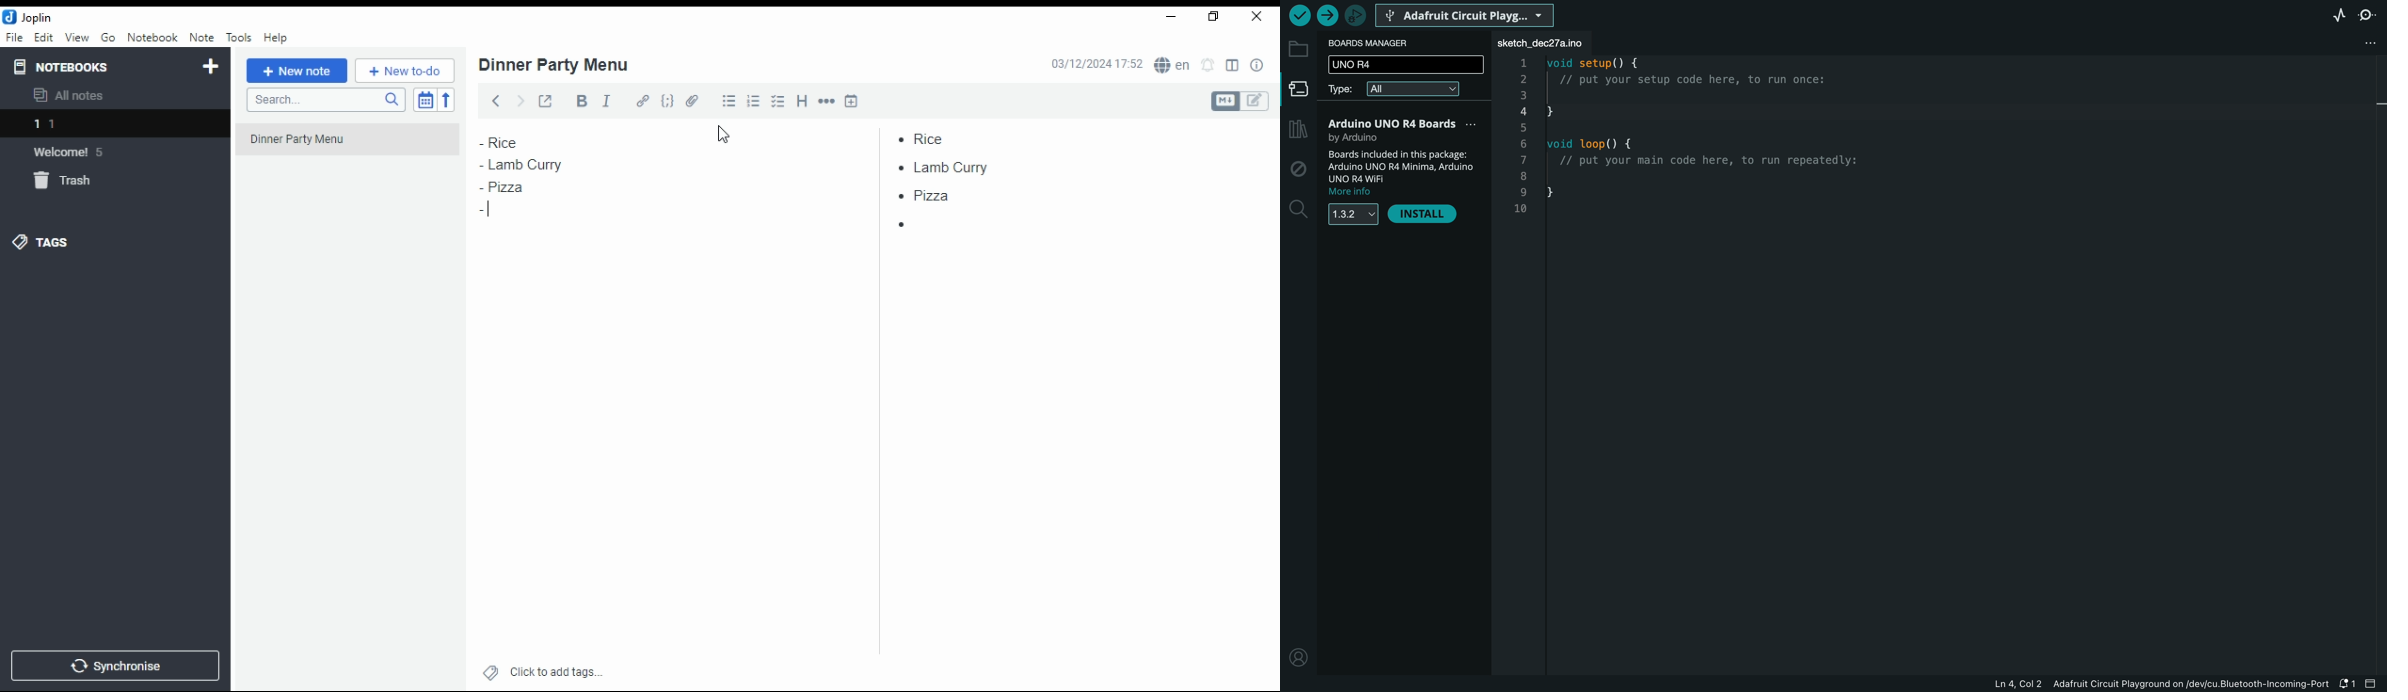 The image size is (2408, 700). Describe the element at coordinates (803, 102) in the screenshot. I see `heading` at that location.